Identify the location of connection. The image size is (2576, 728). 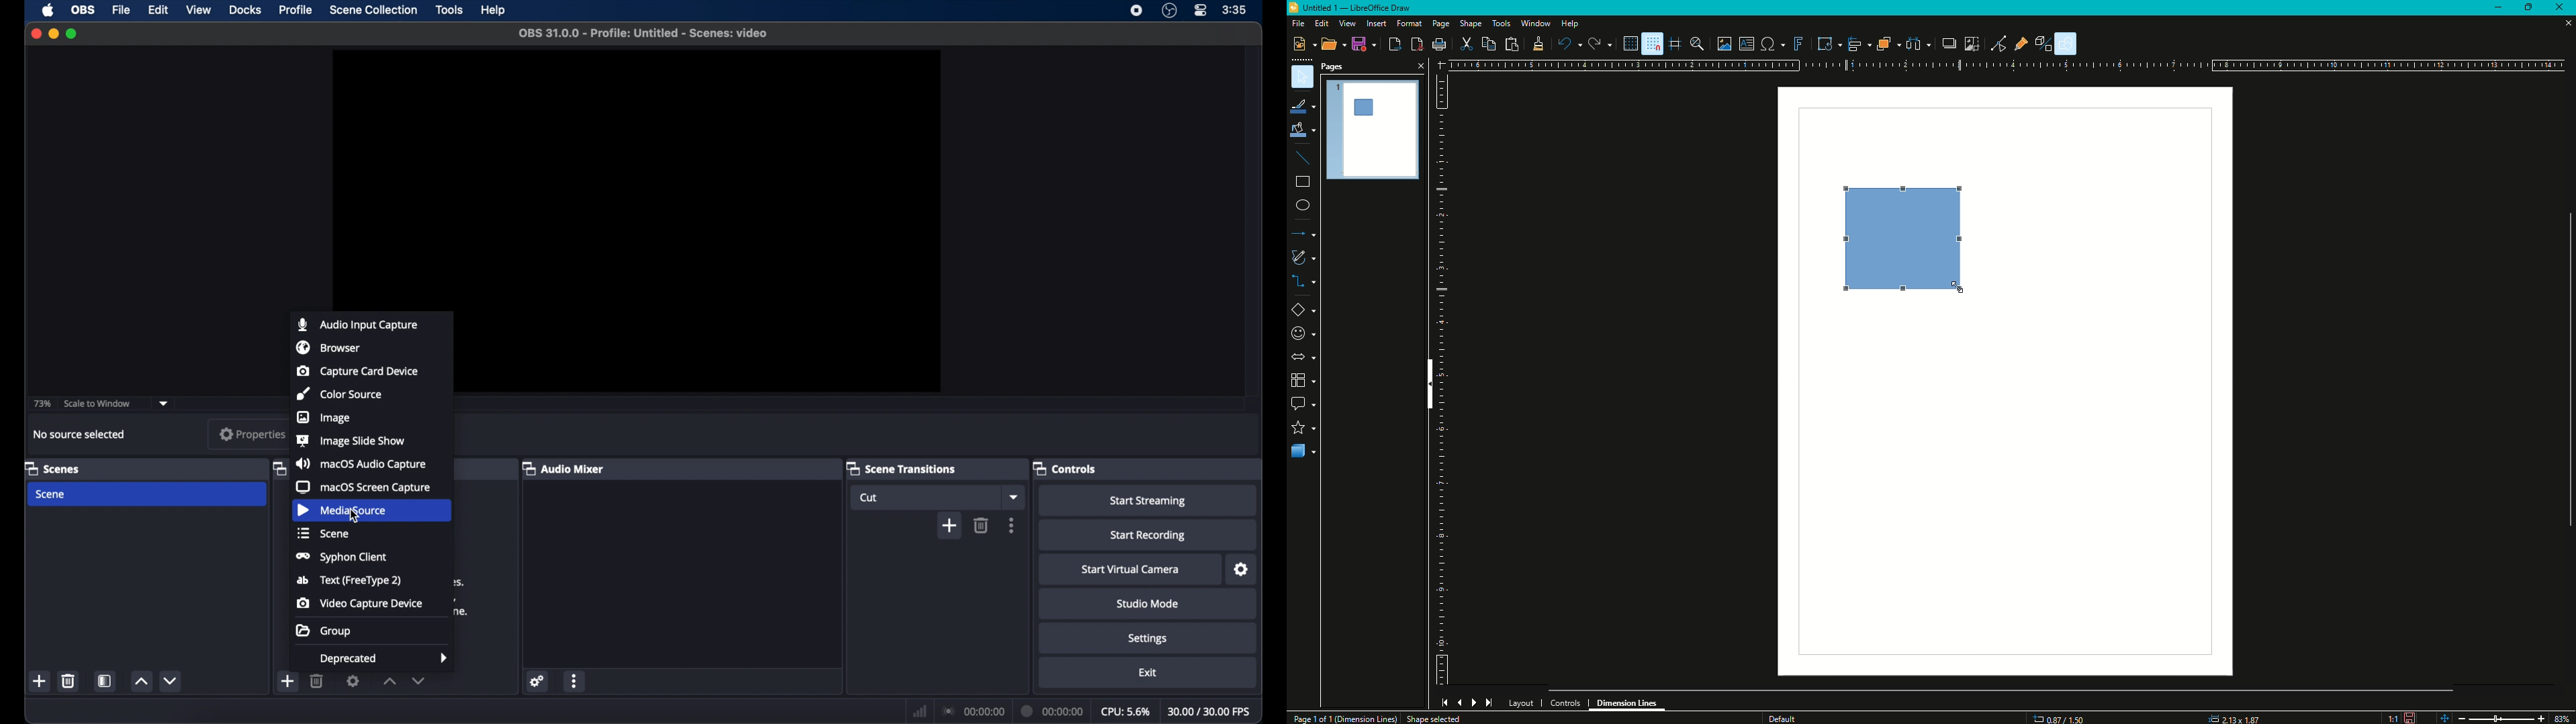
(973, 710).